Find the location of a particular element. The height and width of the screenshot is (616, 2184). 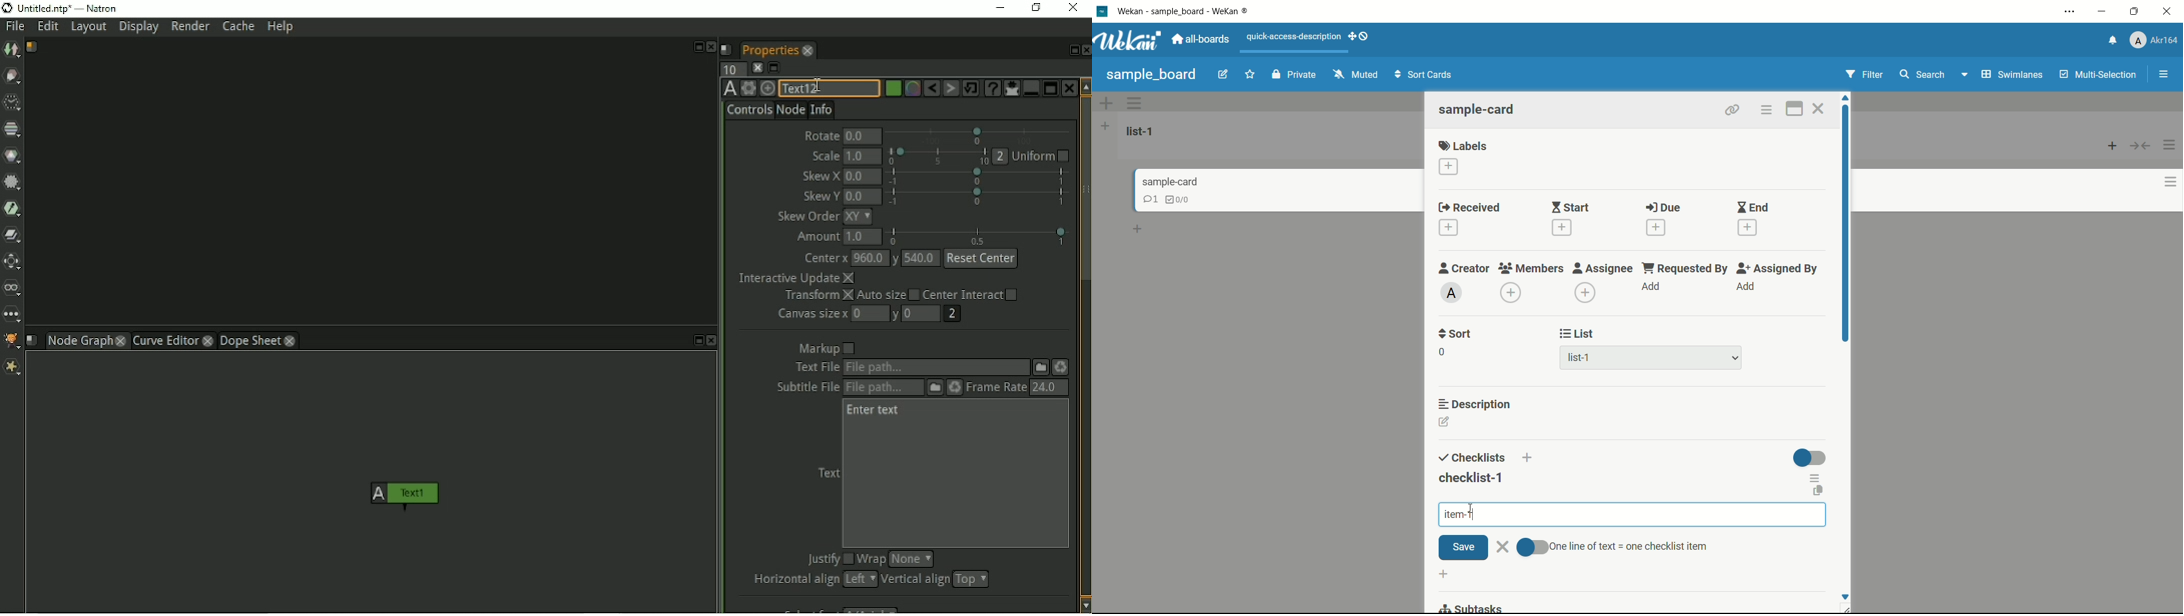

 Multi-Selection is located at coordinates (2100, 76).